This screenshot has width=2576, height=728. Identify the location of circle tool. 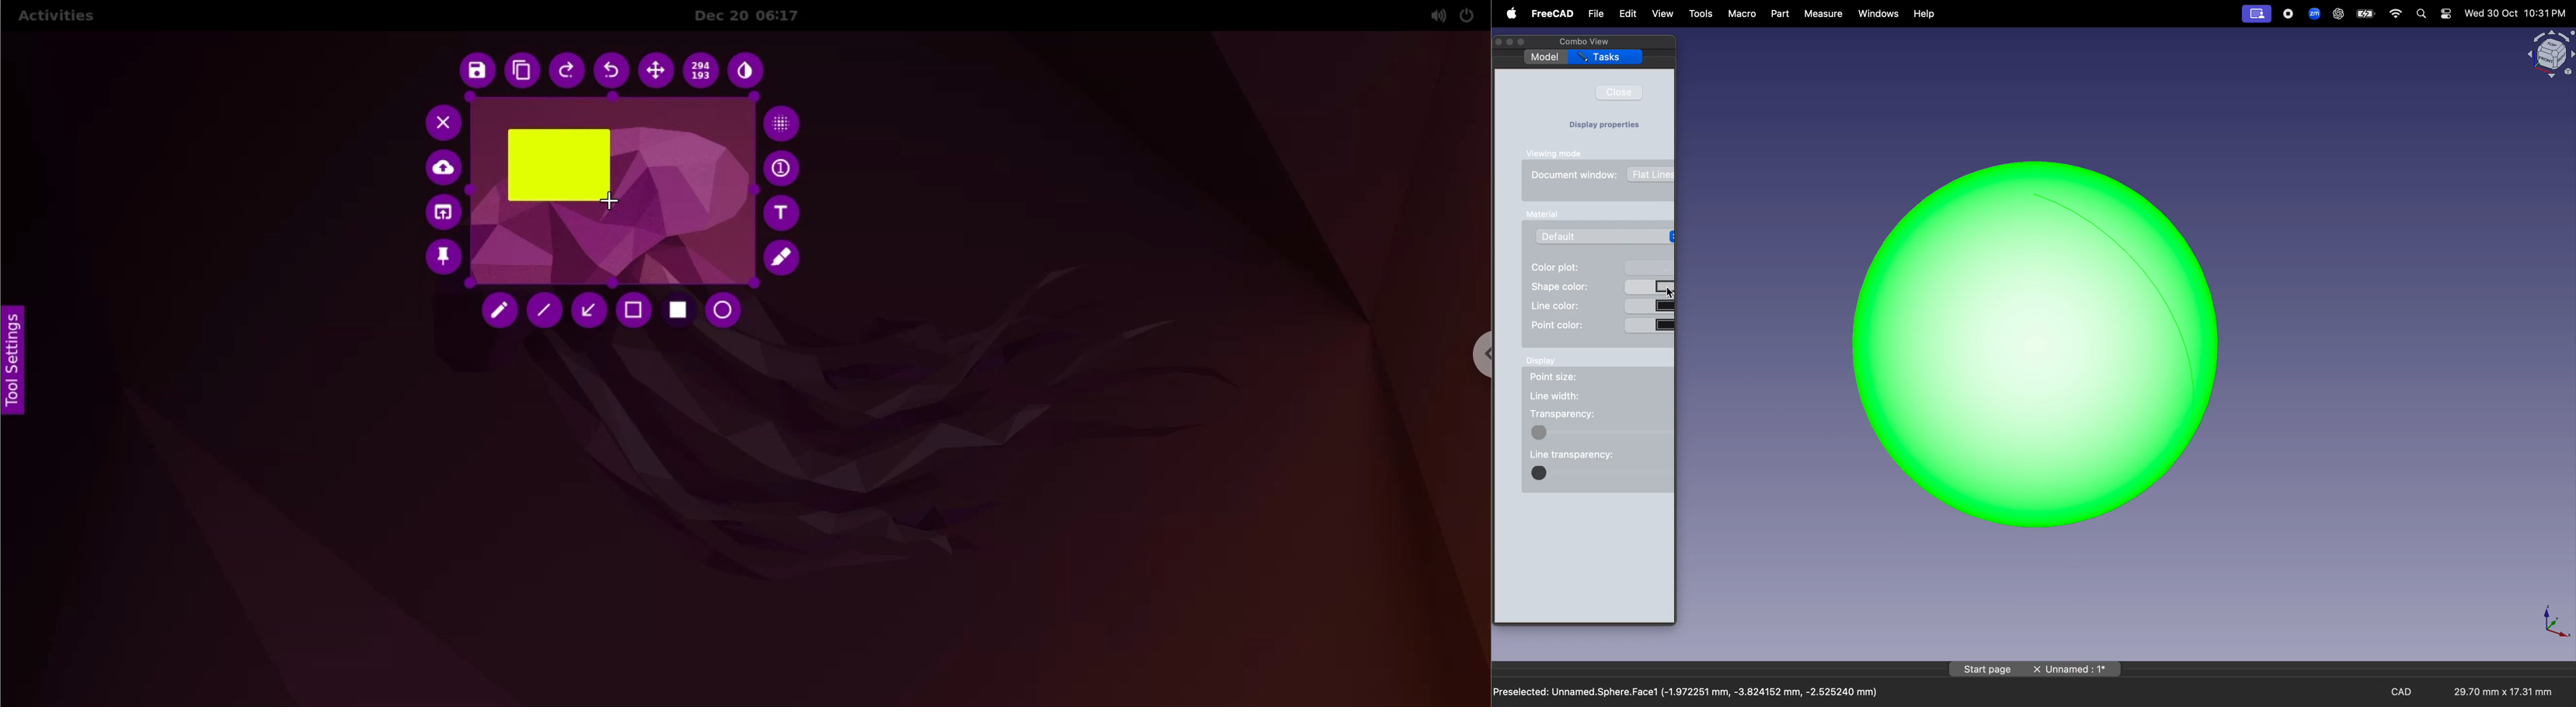
(728, 311).